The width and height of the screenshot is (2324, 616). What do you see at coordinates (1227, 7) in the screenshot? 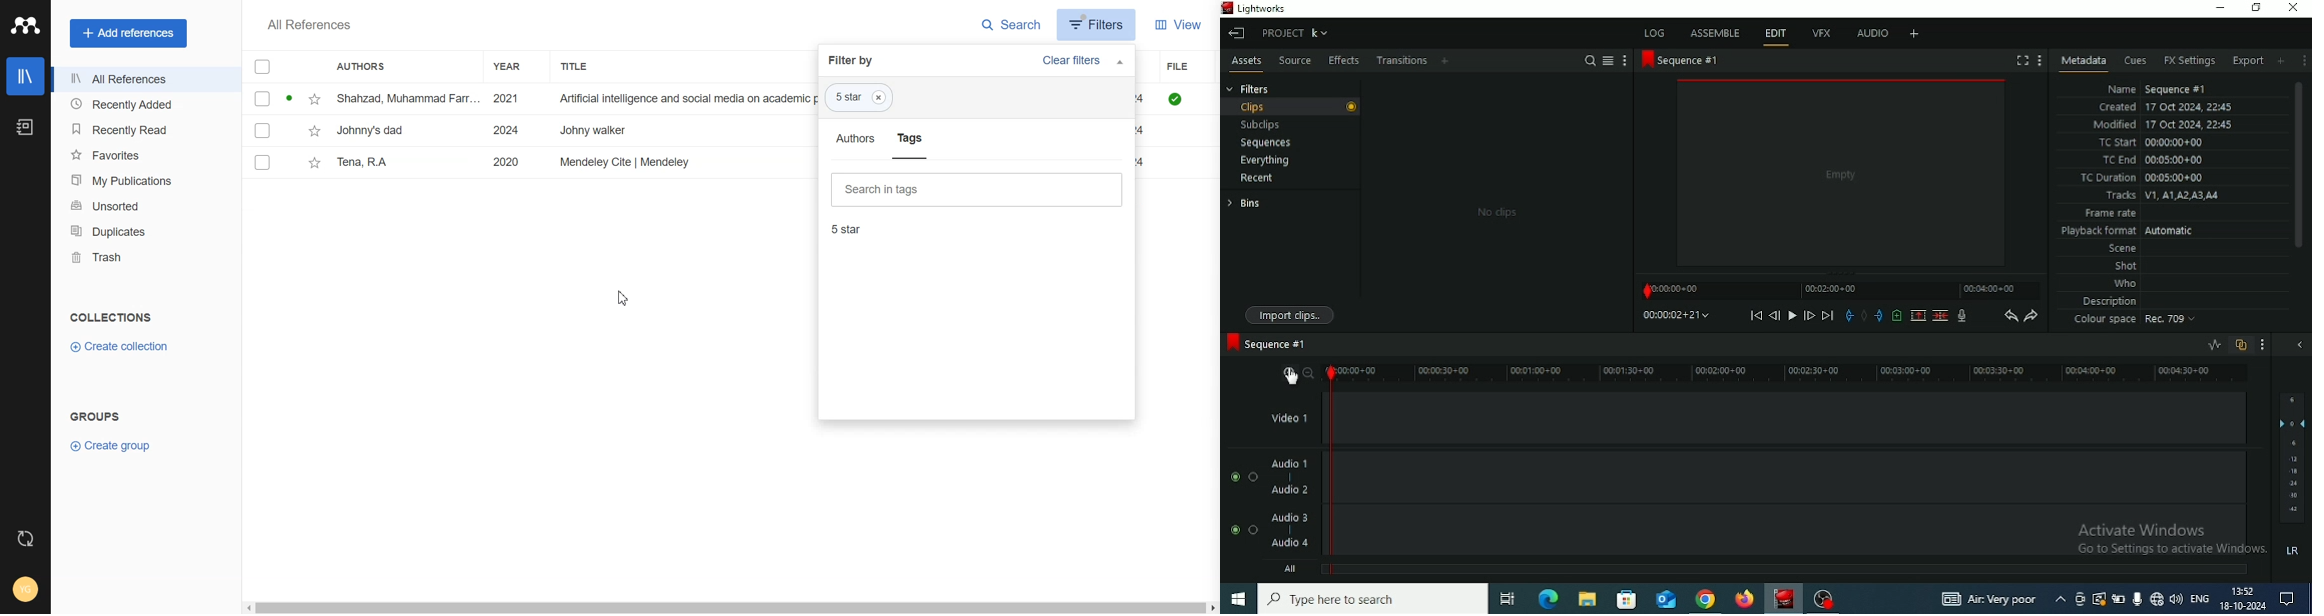
I see `Logo` at bounding box center [1227, 7].